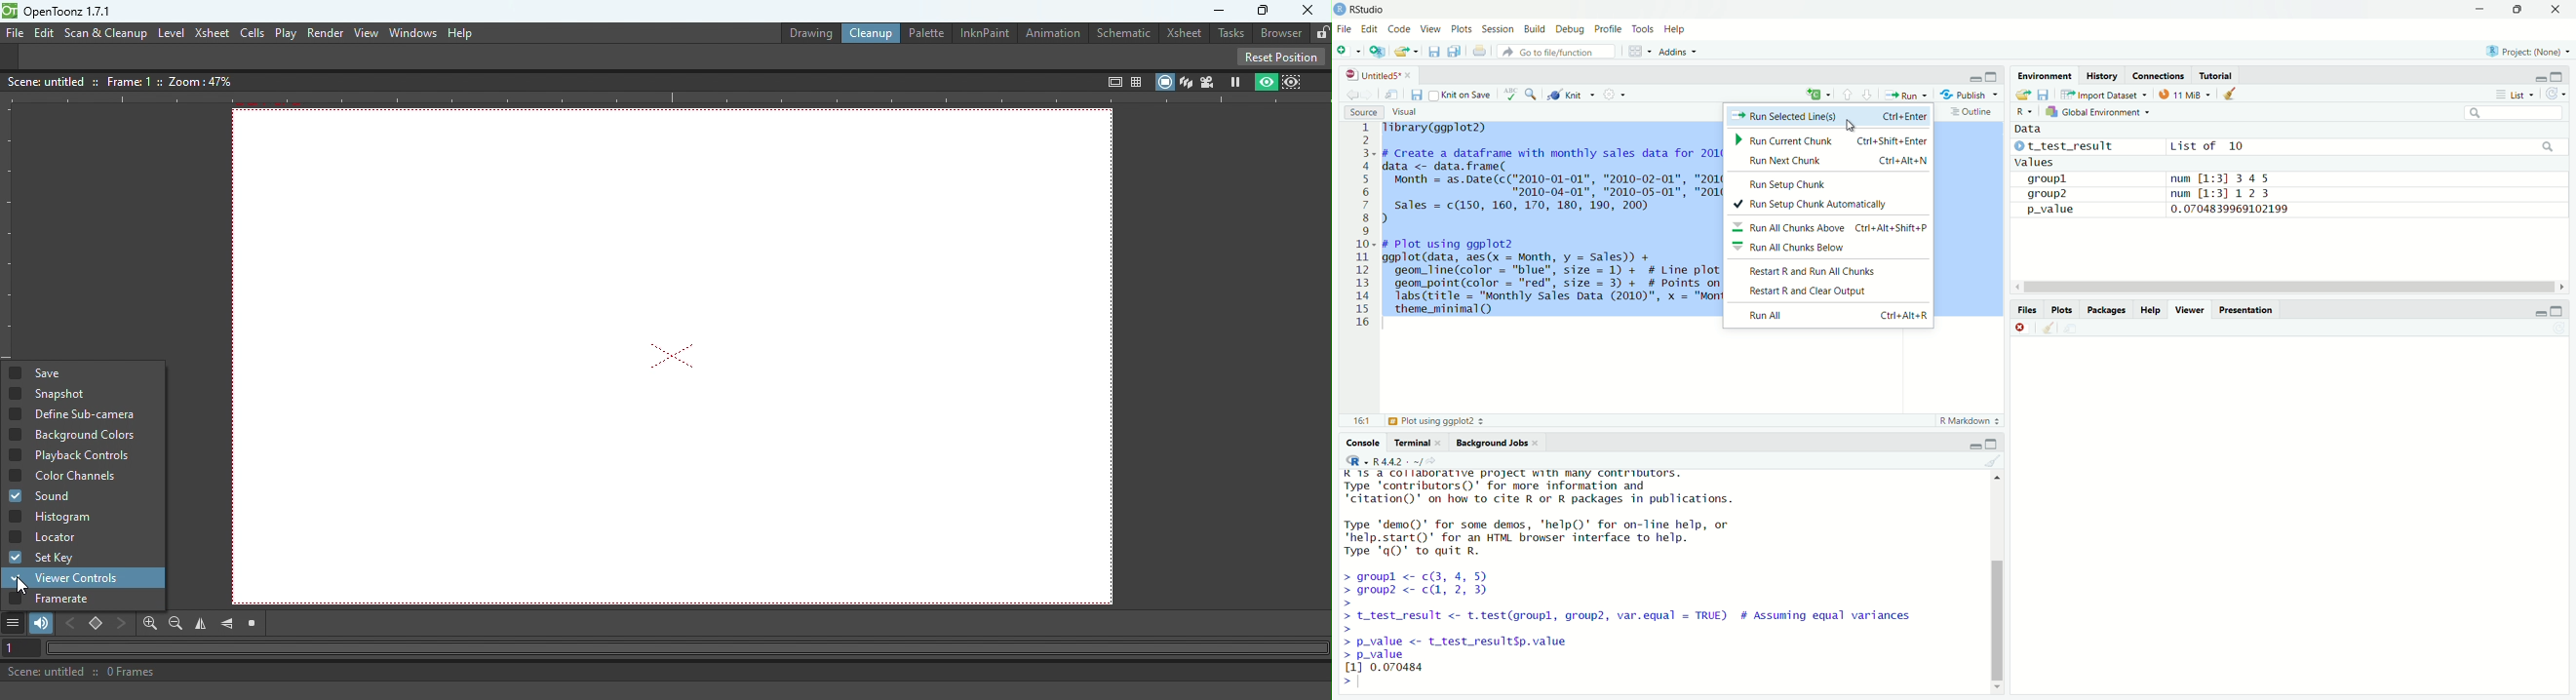 This screenshot has height=700, width=2576. I want to click on # Global Environment =, so click(2098, 110).